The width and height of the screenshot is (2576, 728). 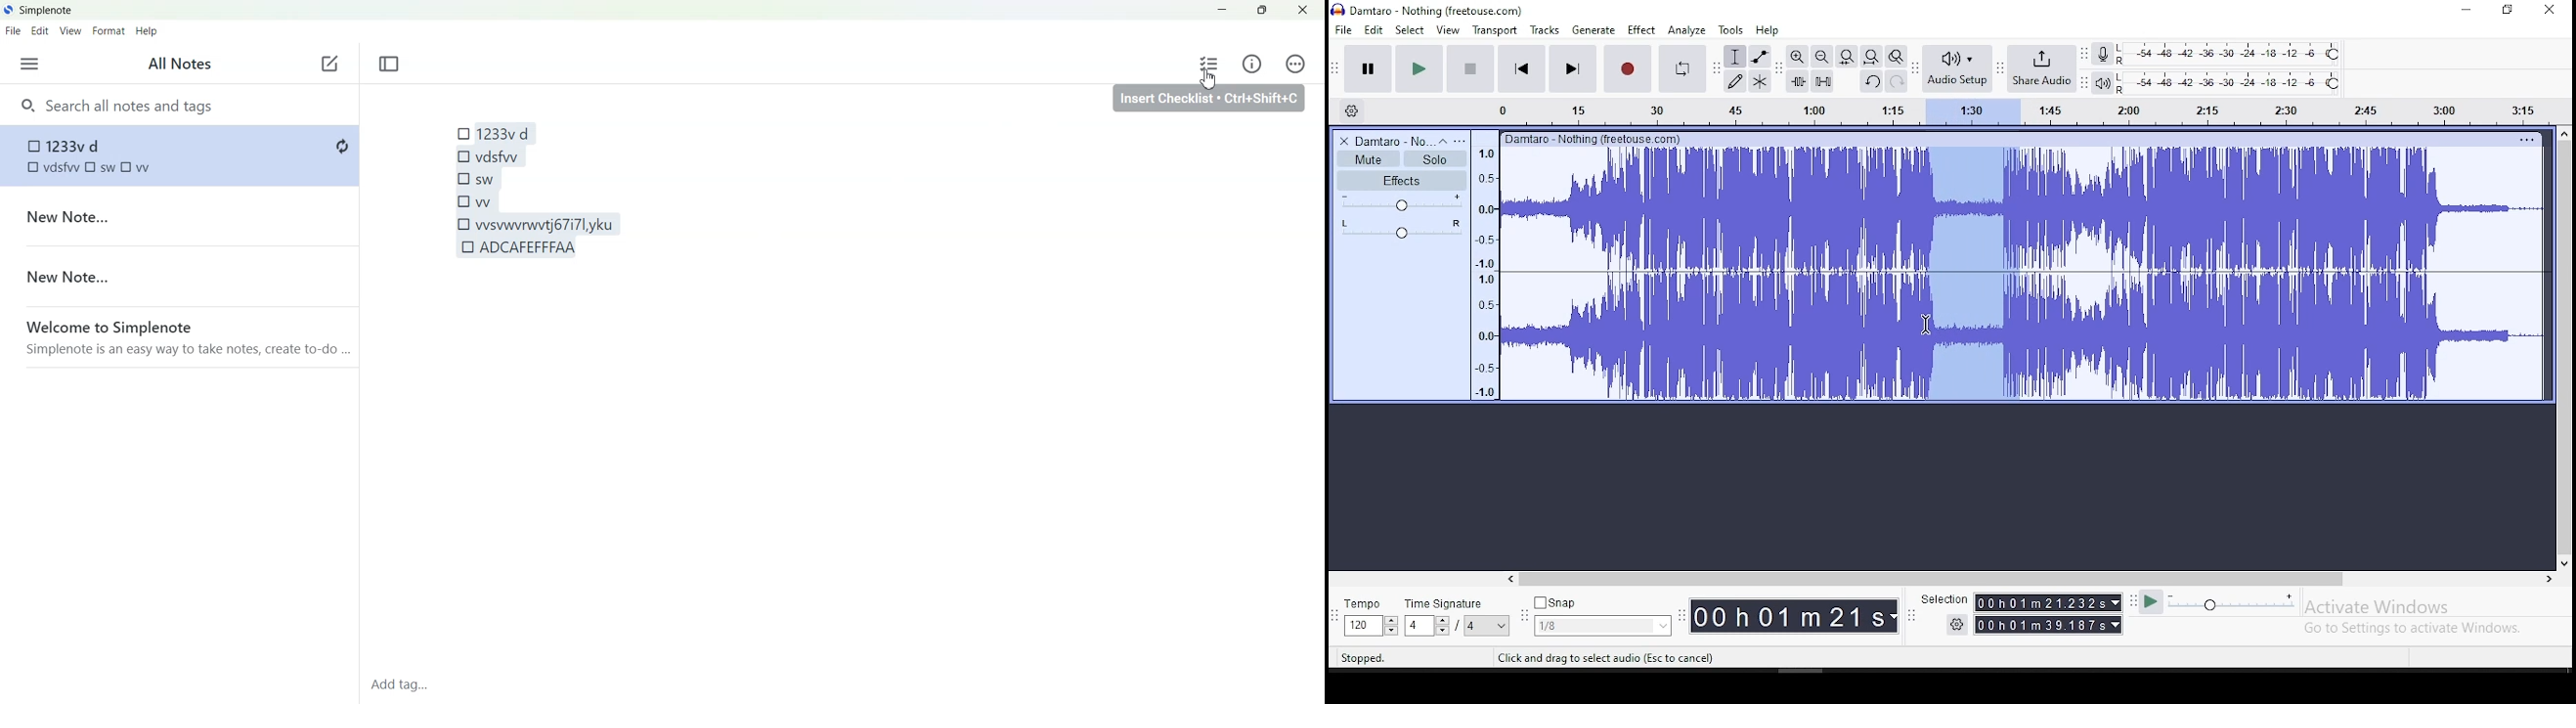 What do you see at coordinates (1943, 599) in the screenshot?
I see `Selection` at bounding box center [1943, 599].